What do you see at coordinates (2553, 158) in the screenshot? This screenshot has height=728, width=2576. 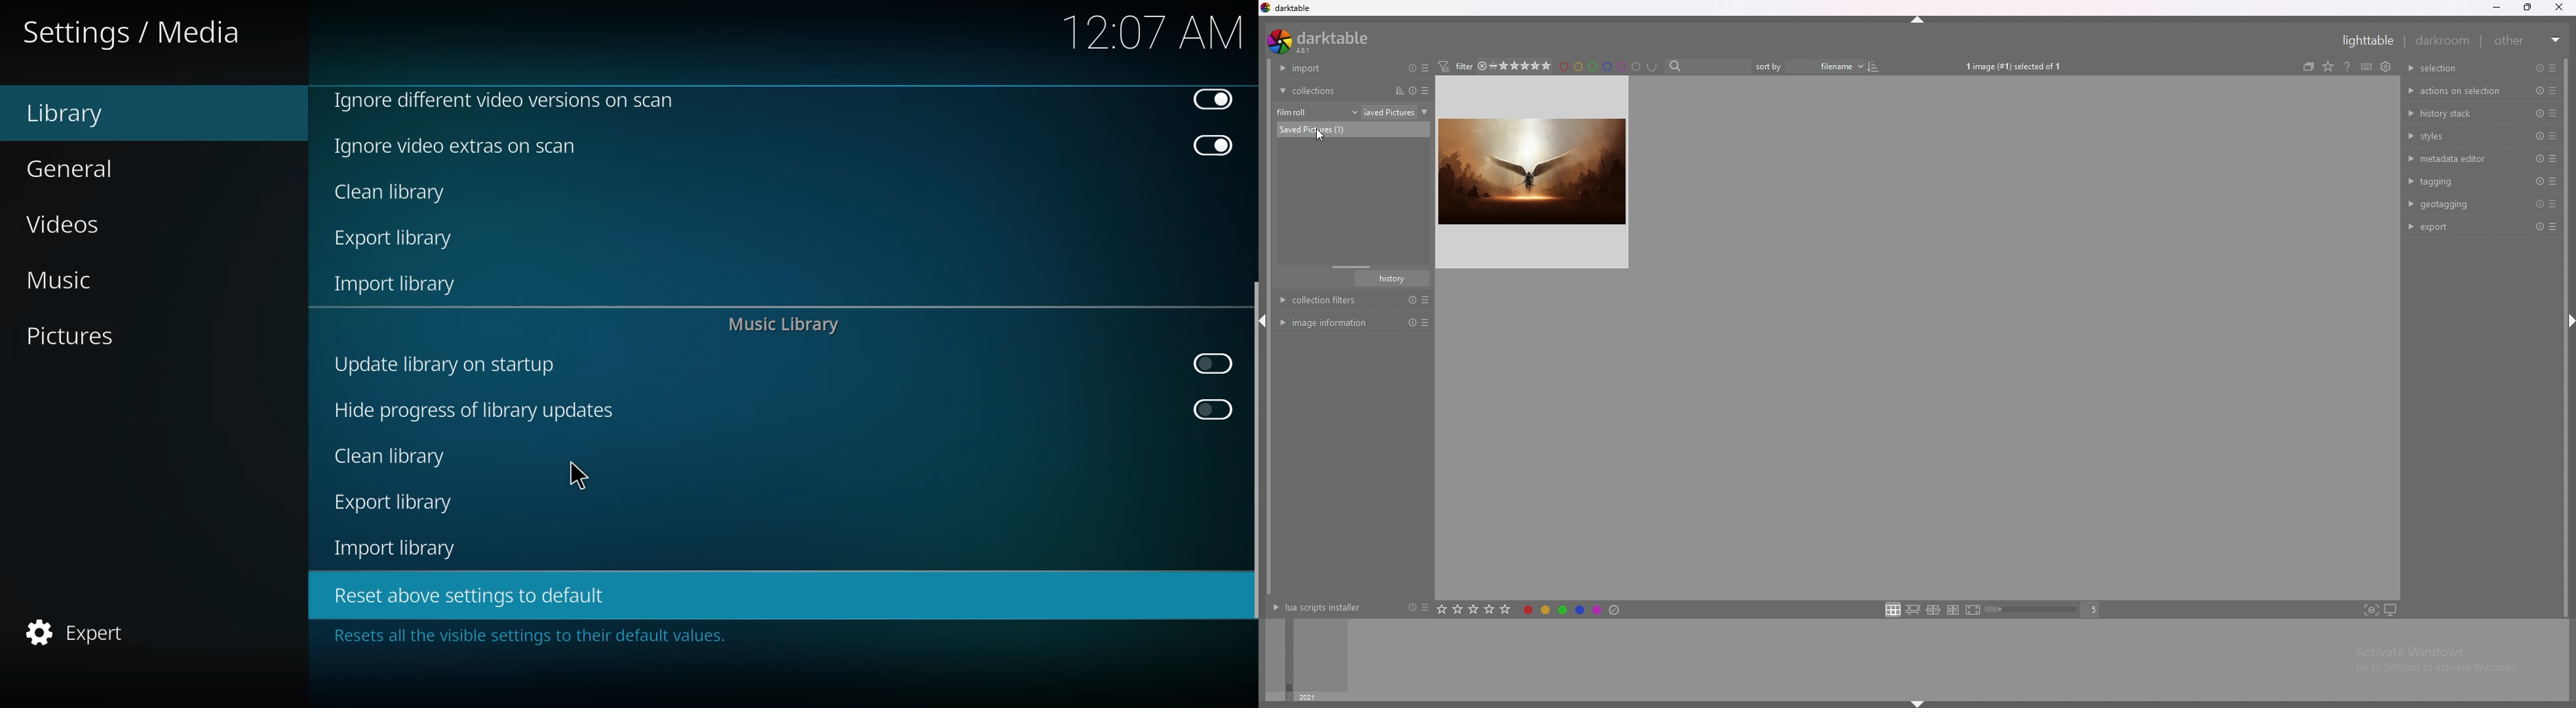 I see `presets` at bounding box center [2553, 158].